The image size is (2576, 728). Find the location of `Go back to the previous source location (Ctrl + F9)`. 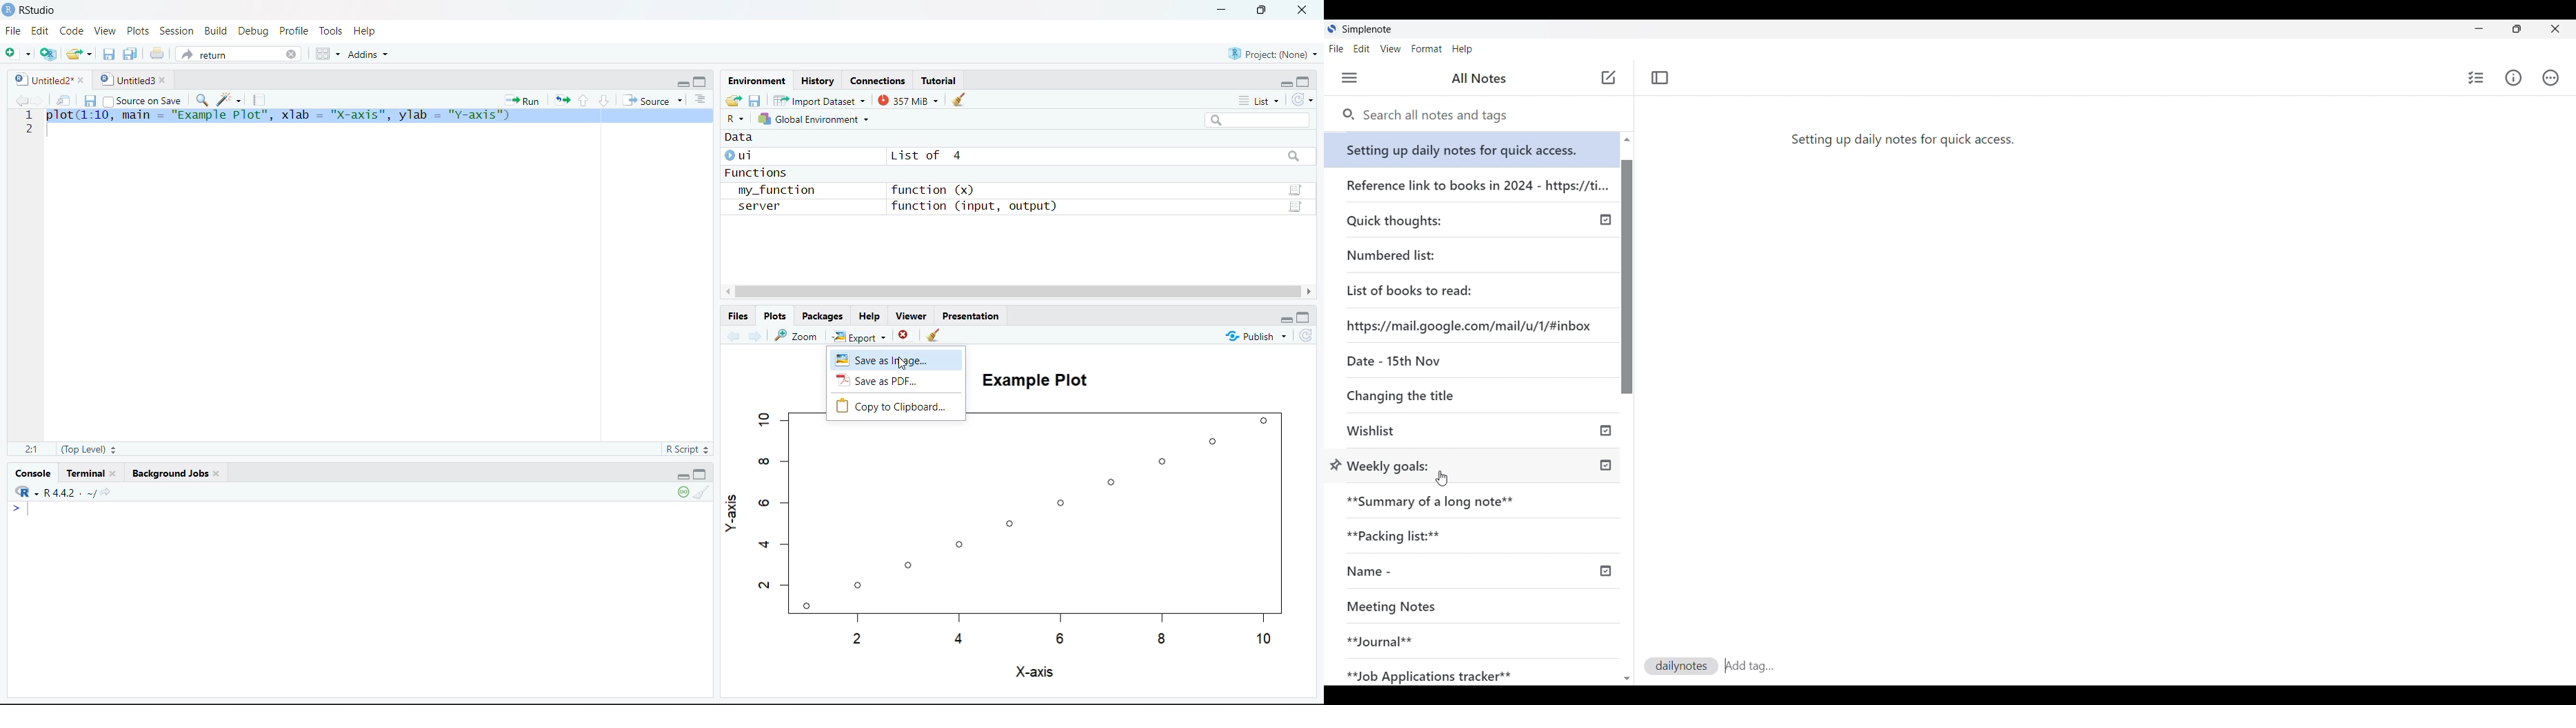

Go back to the previous source location (Ctrl + F9) is located at coordinates (19, 99).